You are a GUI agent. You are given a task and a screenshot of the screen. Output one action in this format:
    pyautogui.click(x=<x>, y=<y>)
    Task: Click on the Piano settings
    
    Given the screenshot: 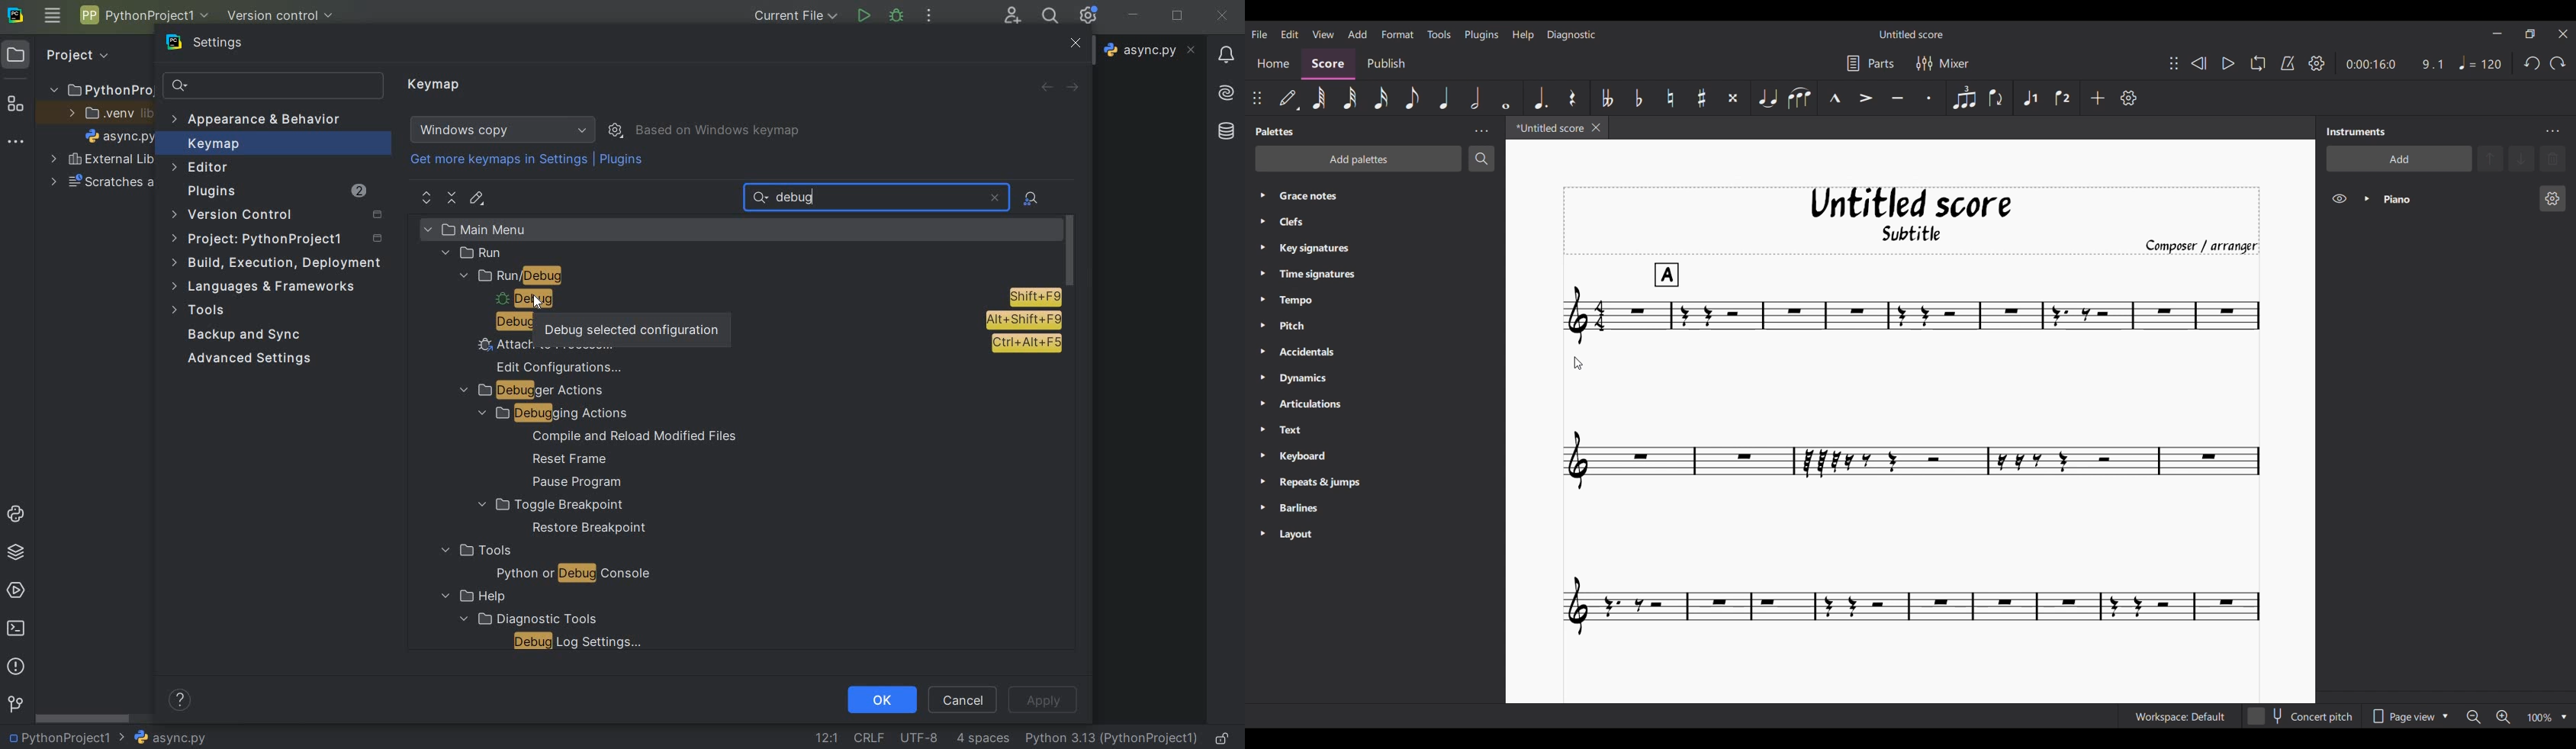 What is the action you would take?
    pyautogui.click(x=2553, y=198)
    